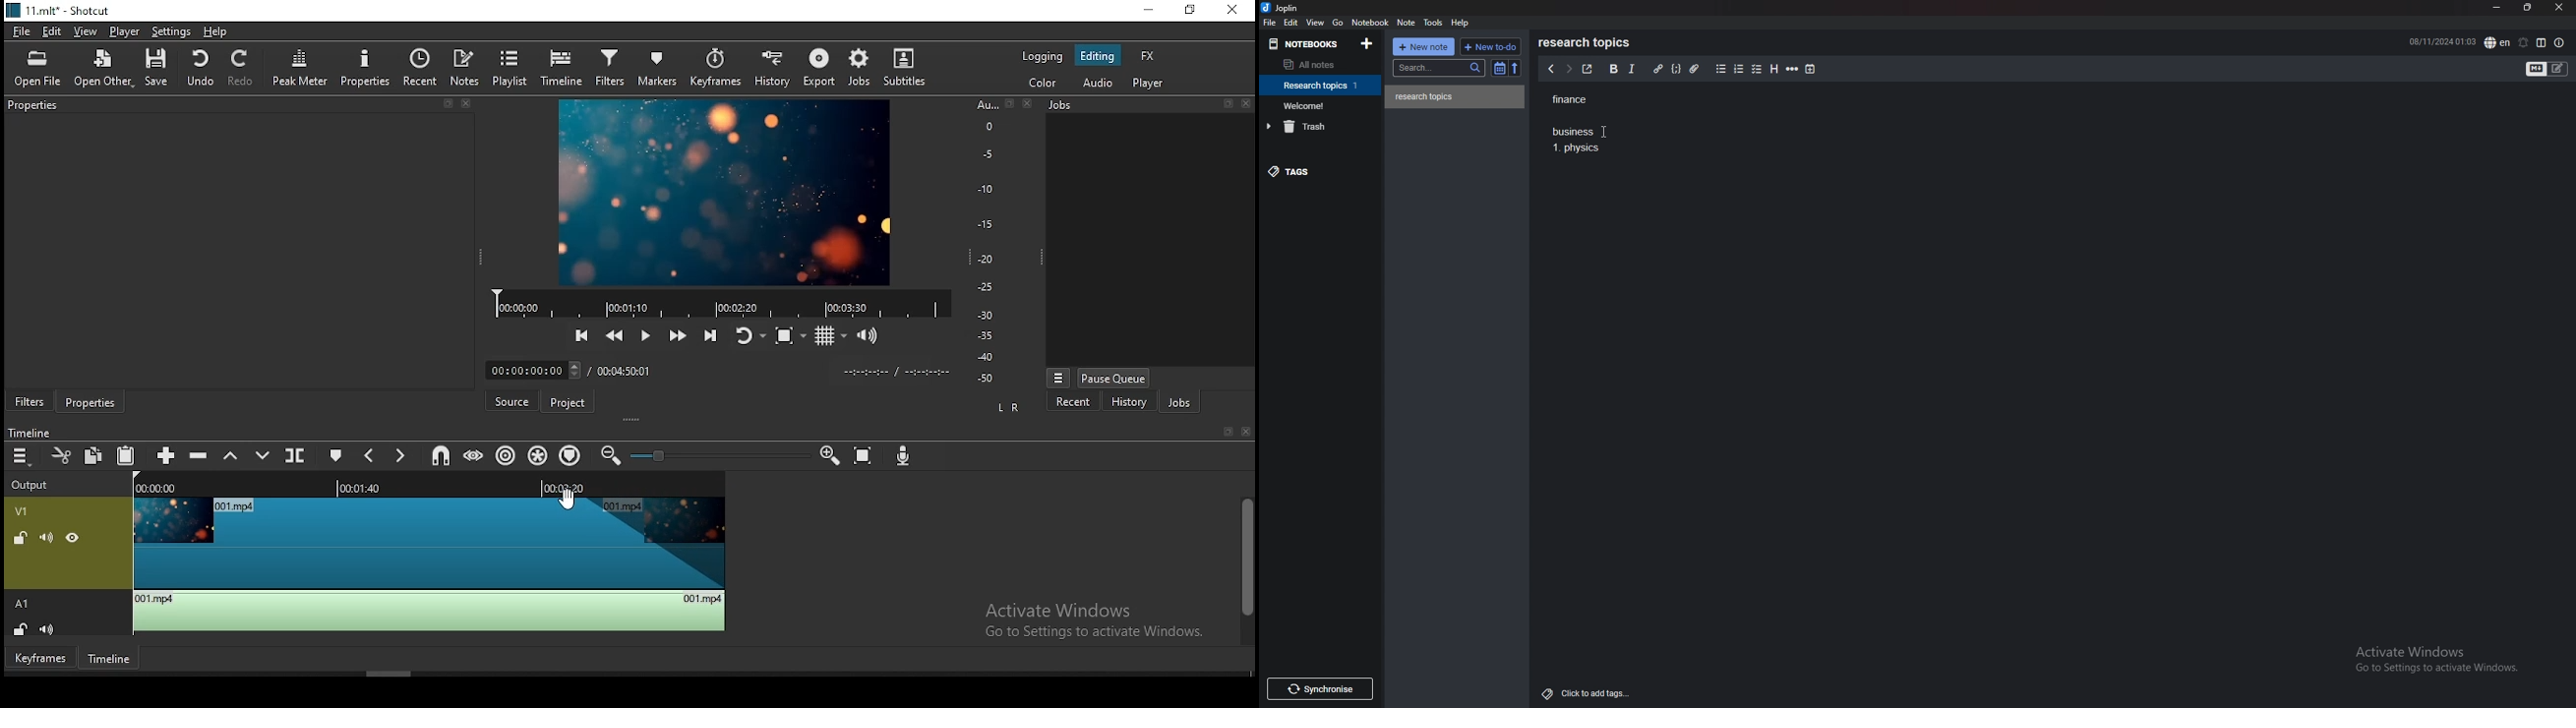 This screenshot has height=728, width=2576. I want to click on project, so click(567, 403).